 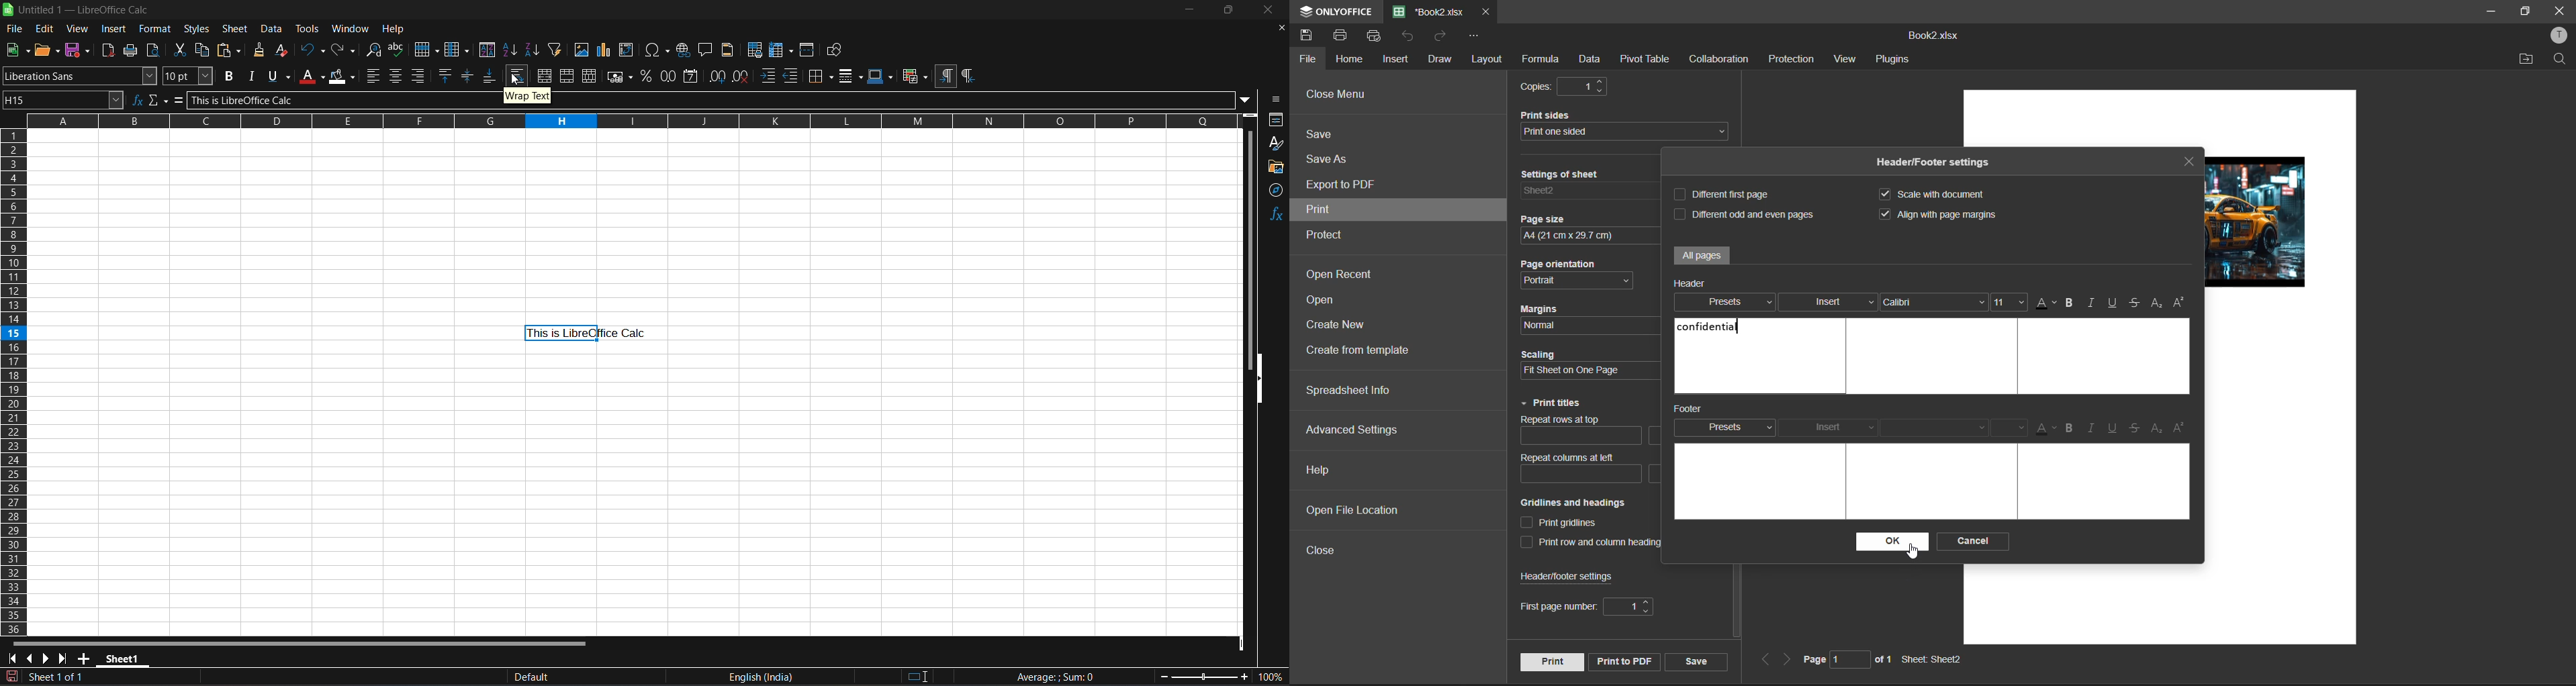 What do you see at coordinates (344, 77) in the screenshot?
I see `background color` at bounding box center [344, 77].